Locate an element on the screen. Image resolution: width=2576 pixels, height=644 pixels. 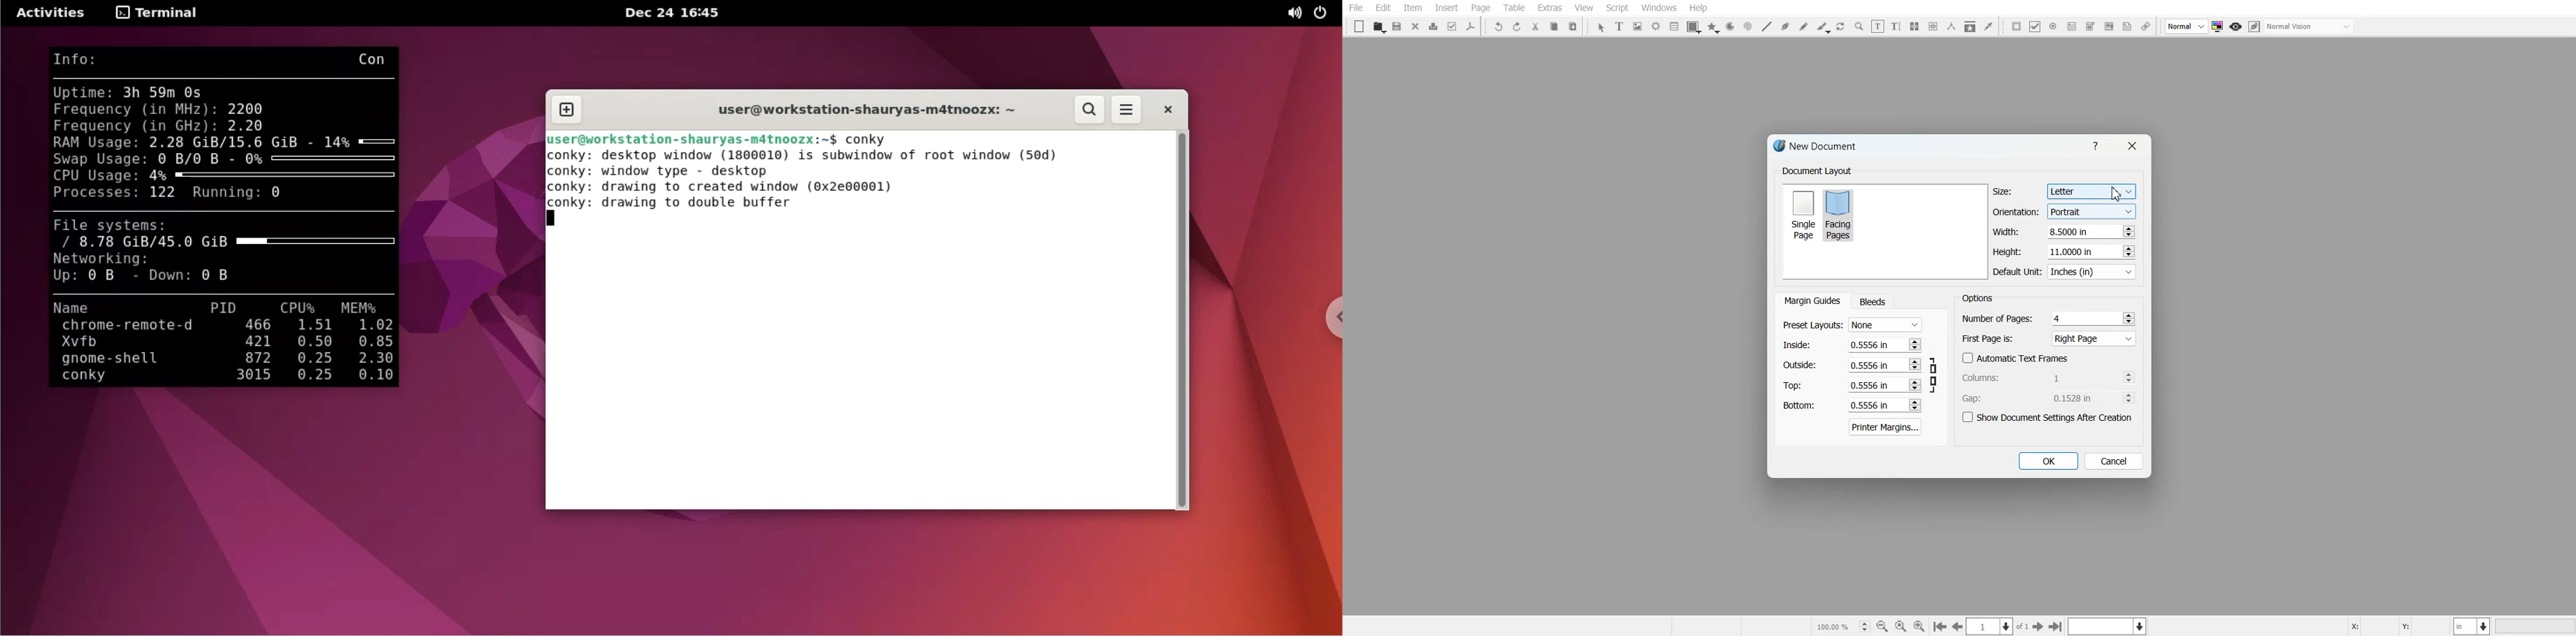
0.5556 in is located at coordinates (1870, 385).